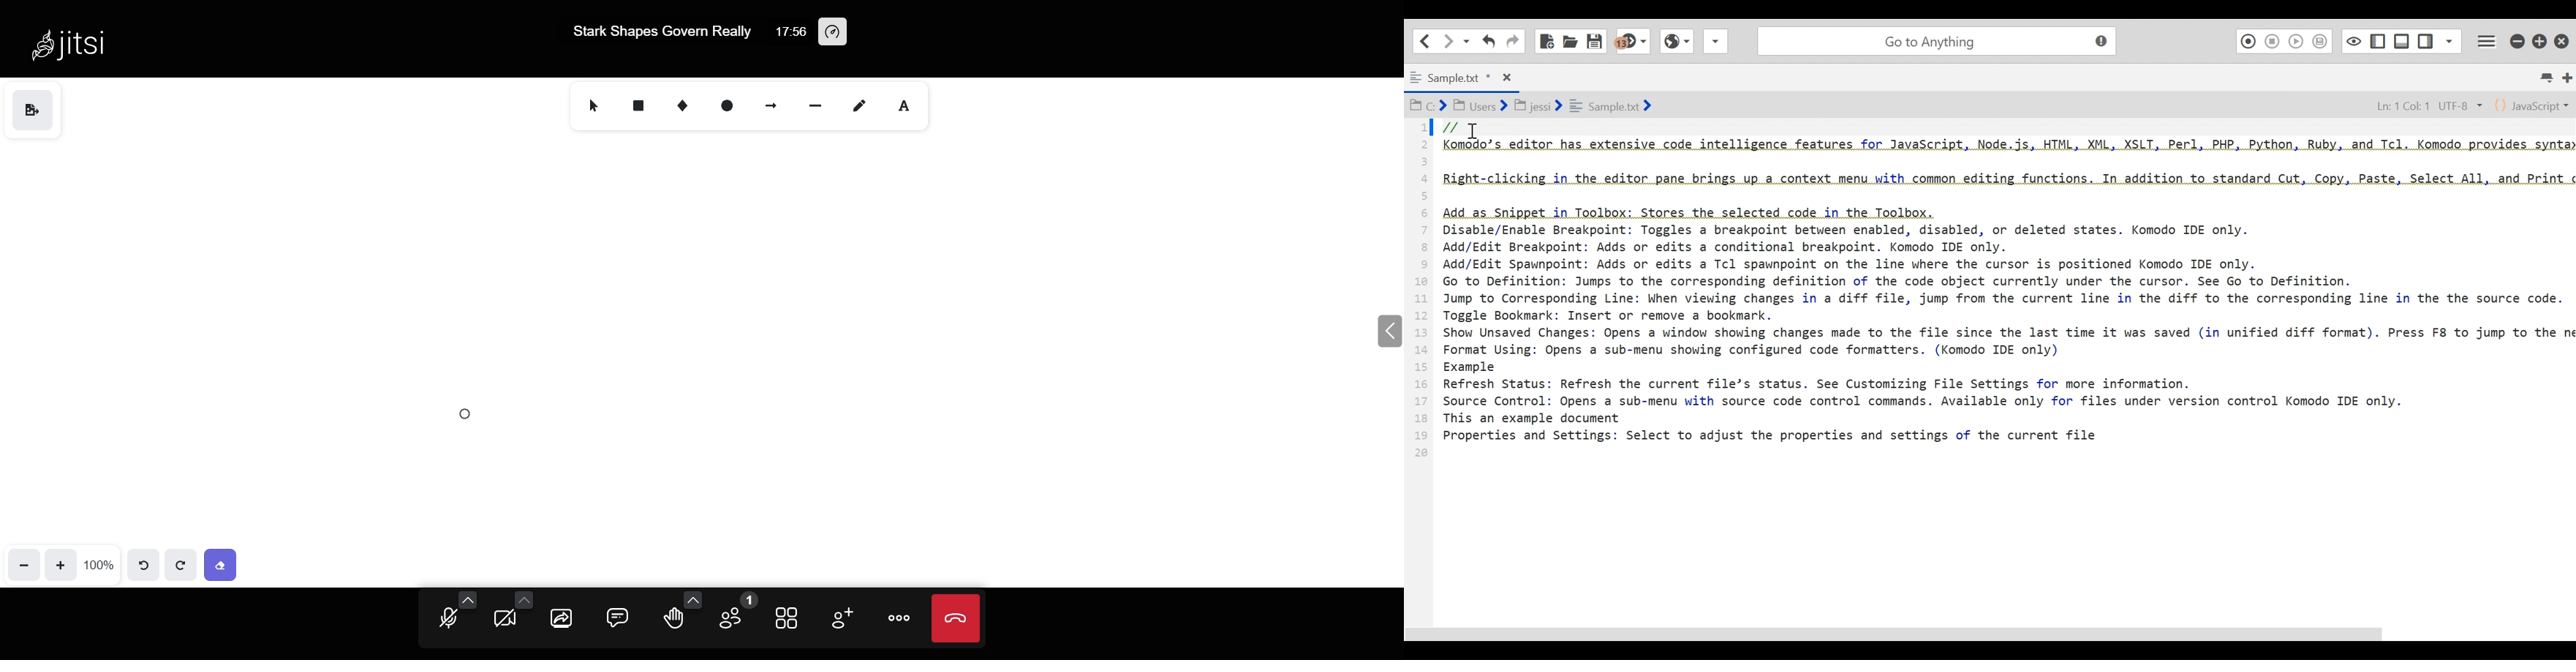 Image resolution: width=2576 pixels, height=672 pixels. I want to click on Restore, so click(2541, 39).